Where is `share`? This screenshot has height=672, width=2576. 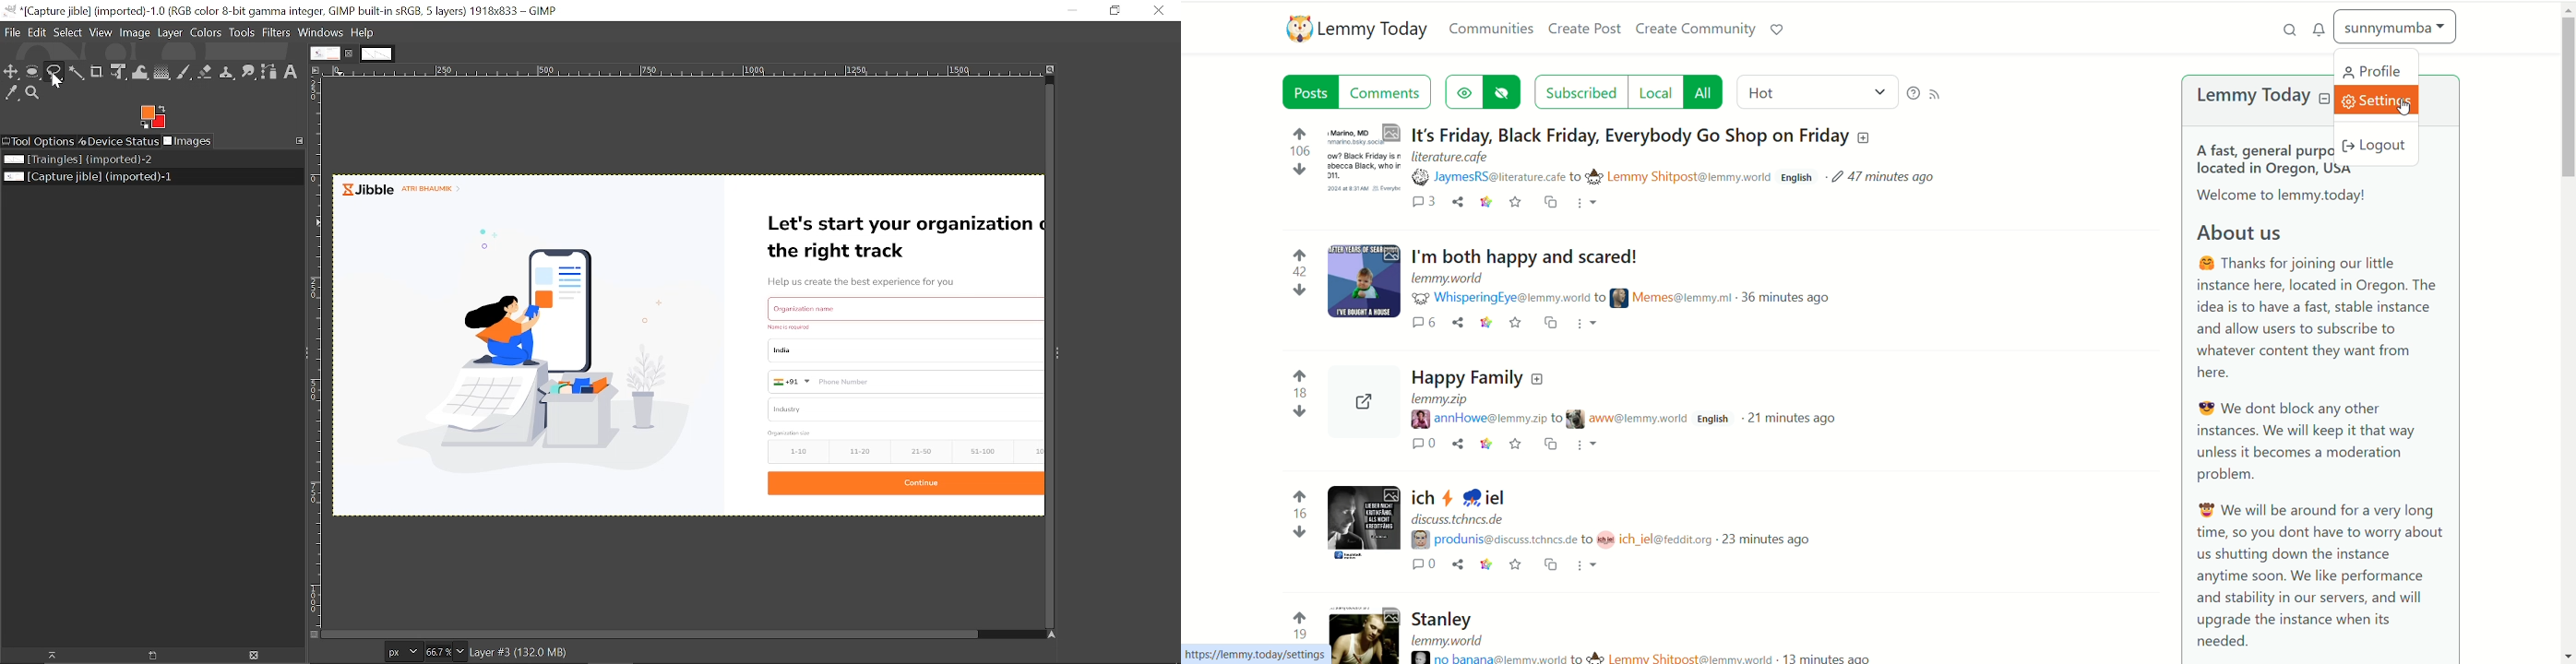
share is located at coordinates (1459, 203).